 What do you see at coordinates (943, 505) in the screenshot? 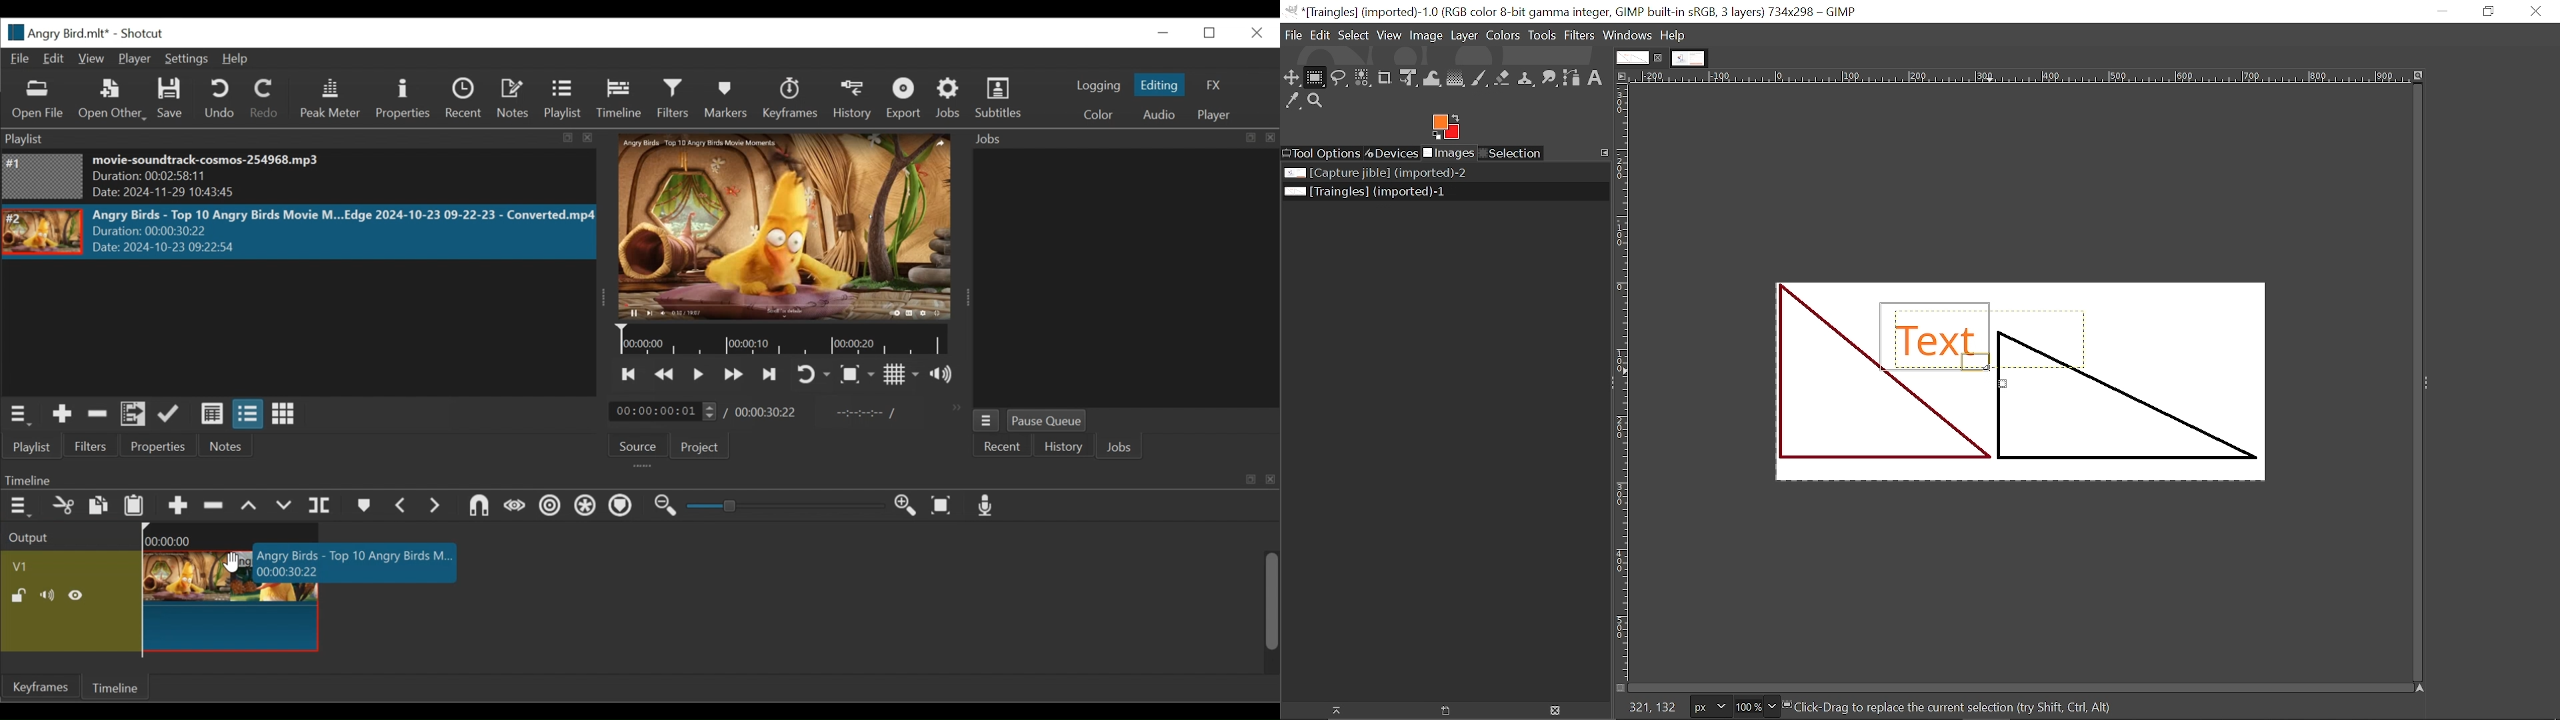
I see `Zoom timeline to fit` at bounding box center [943, 505].